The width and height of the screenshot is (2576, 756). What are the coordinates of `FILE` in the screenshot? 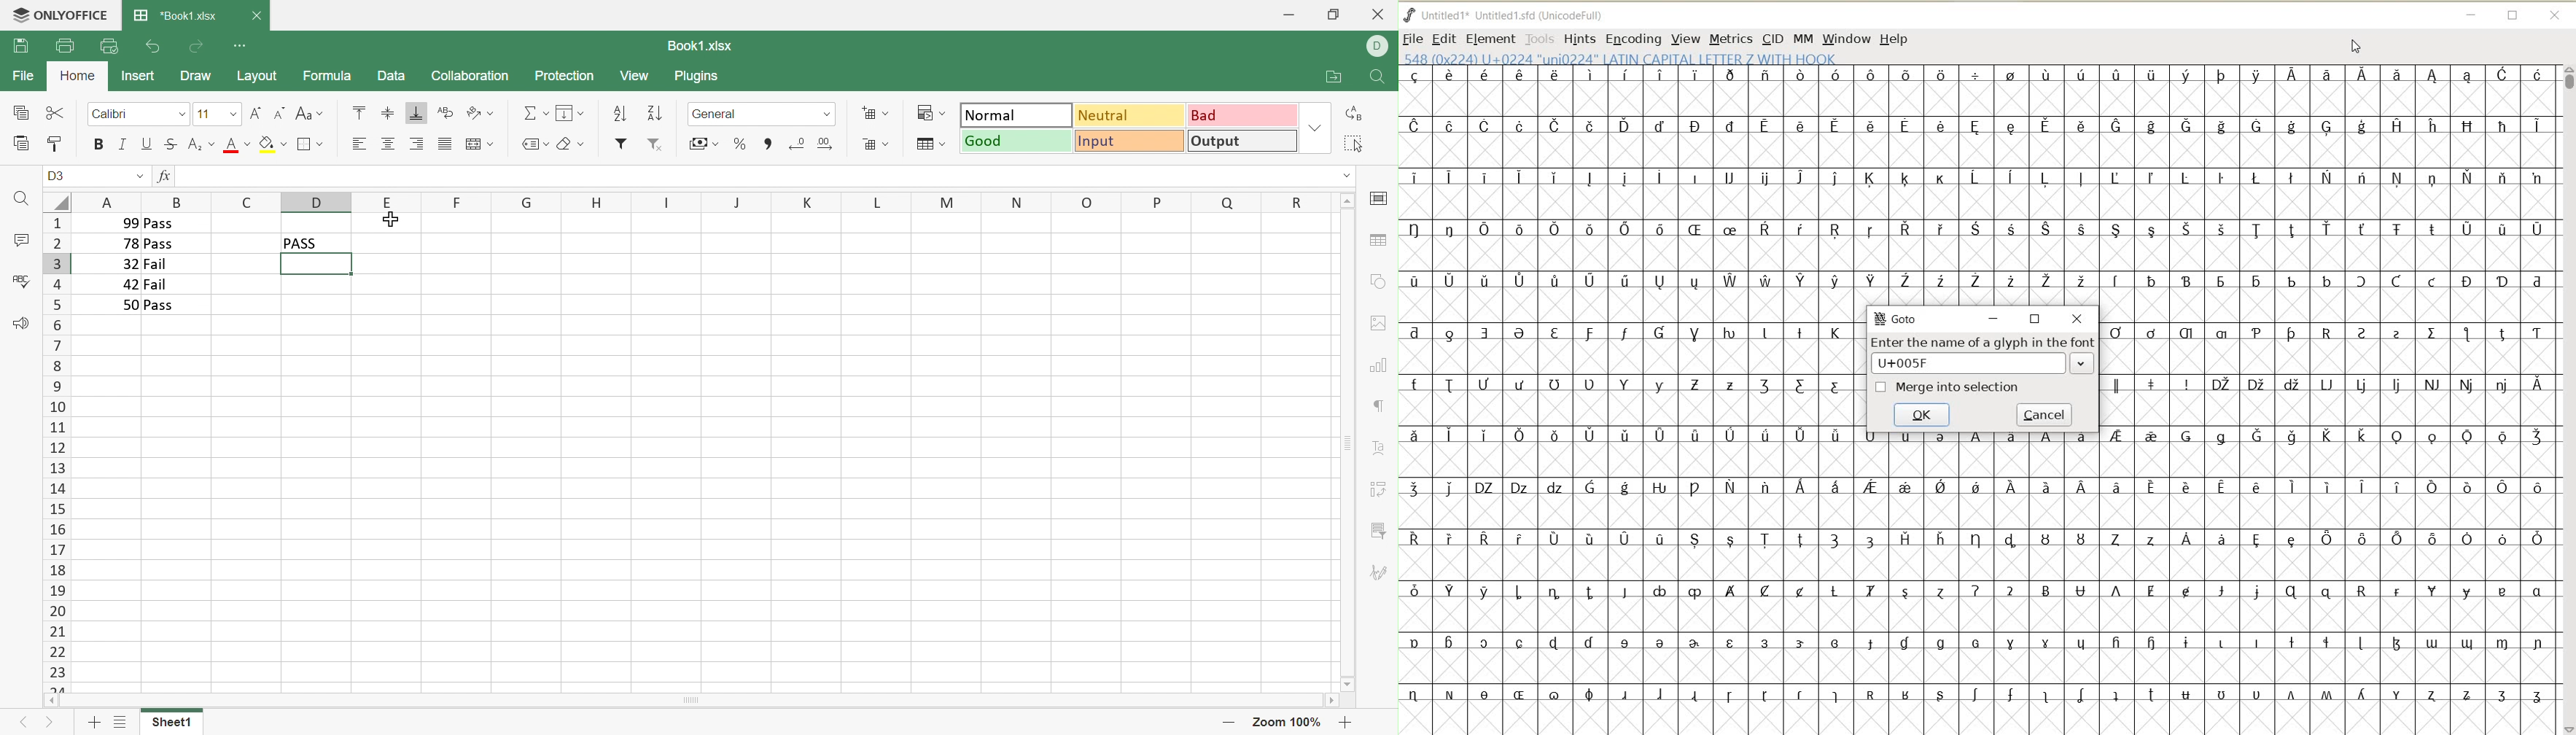 It's located at (1413, 39).